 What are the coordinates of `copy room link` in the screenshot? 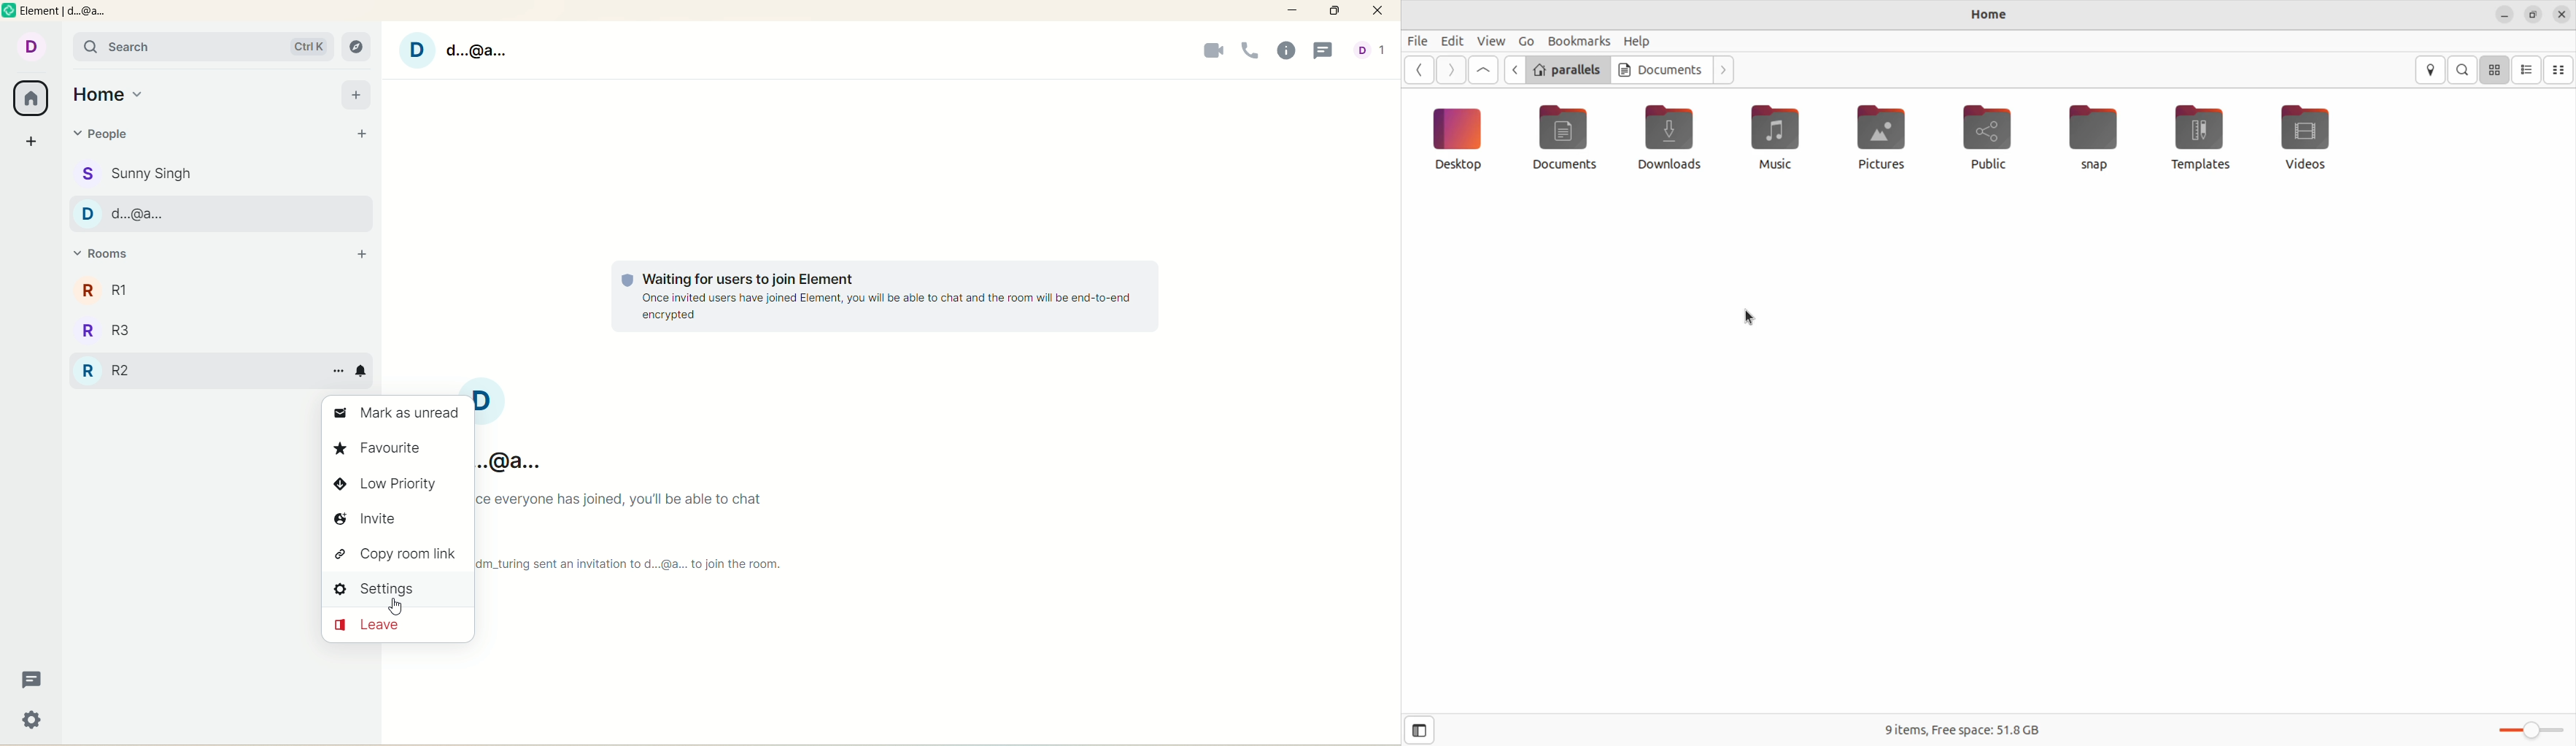 It's located at (397, 553).